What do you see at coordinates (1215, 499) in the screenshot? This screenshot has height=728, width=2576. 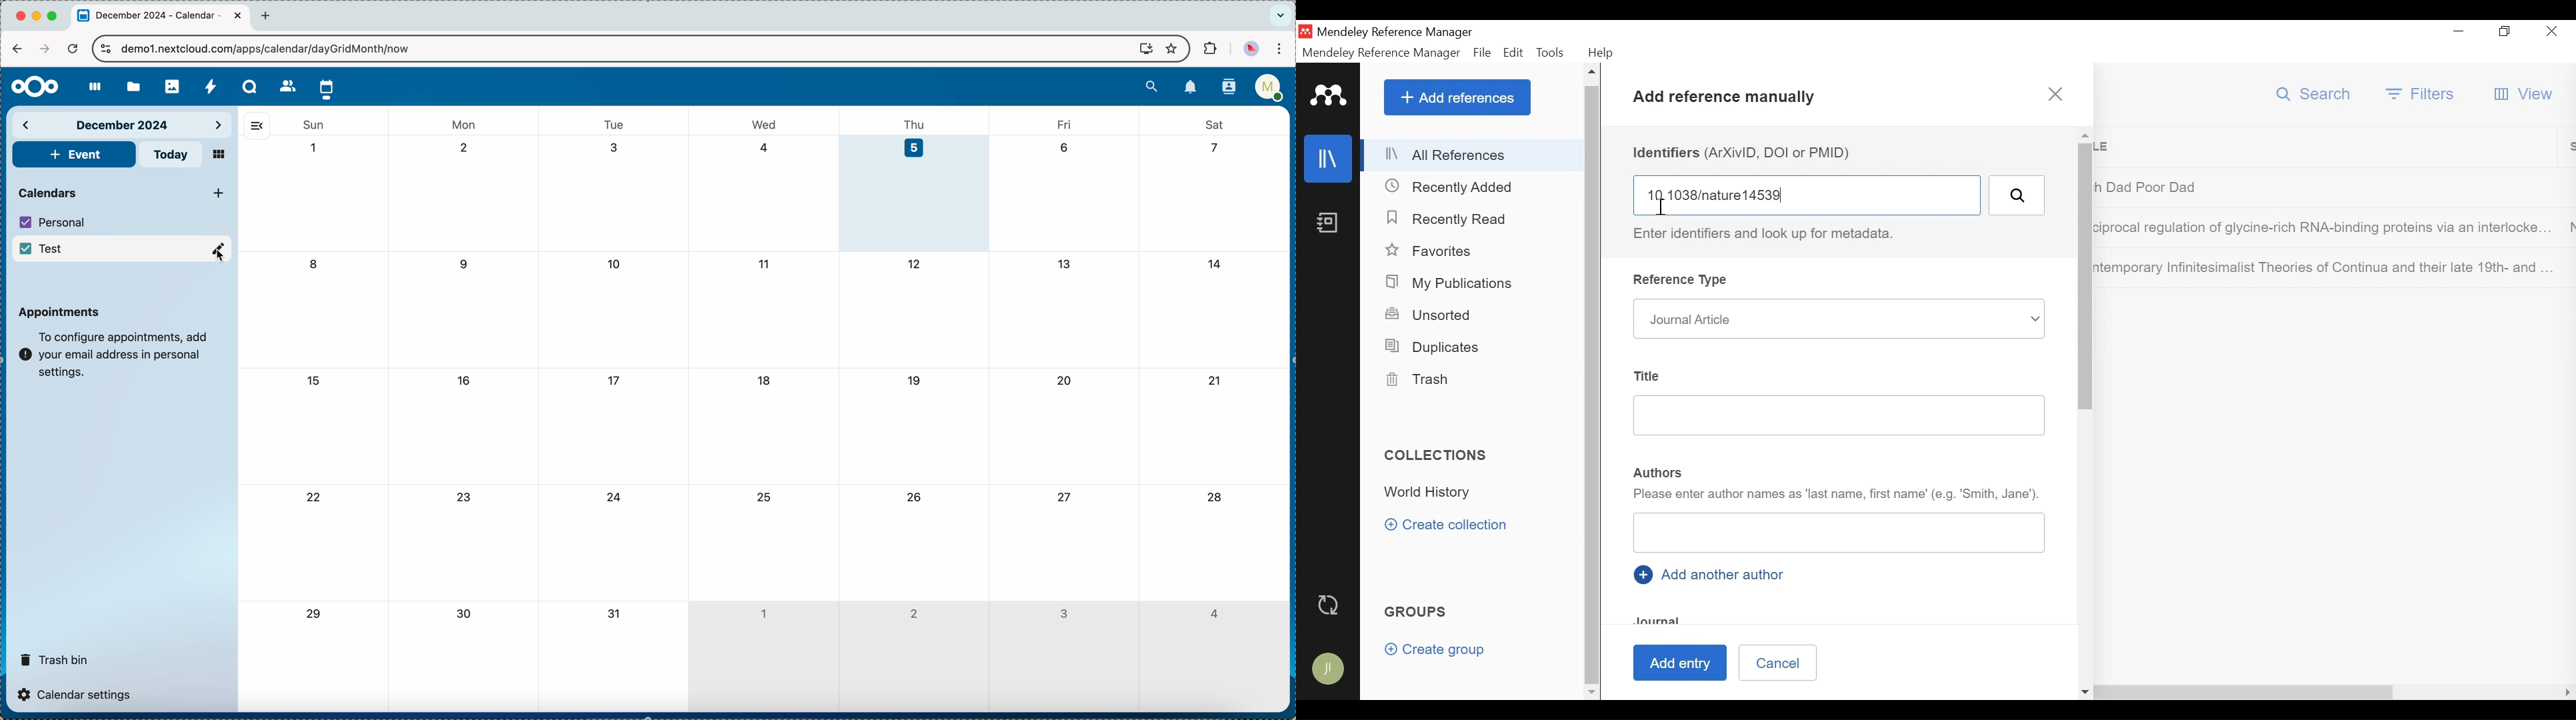 I see `28` at bounding box center [1215, 499].